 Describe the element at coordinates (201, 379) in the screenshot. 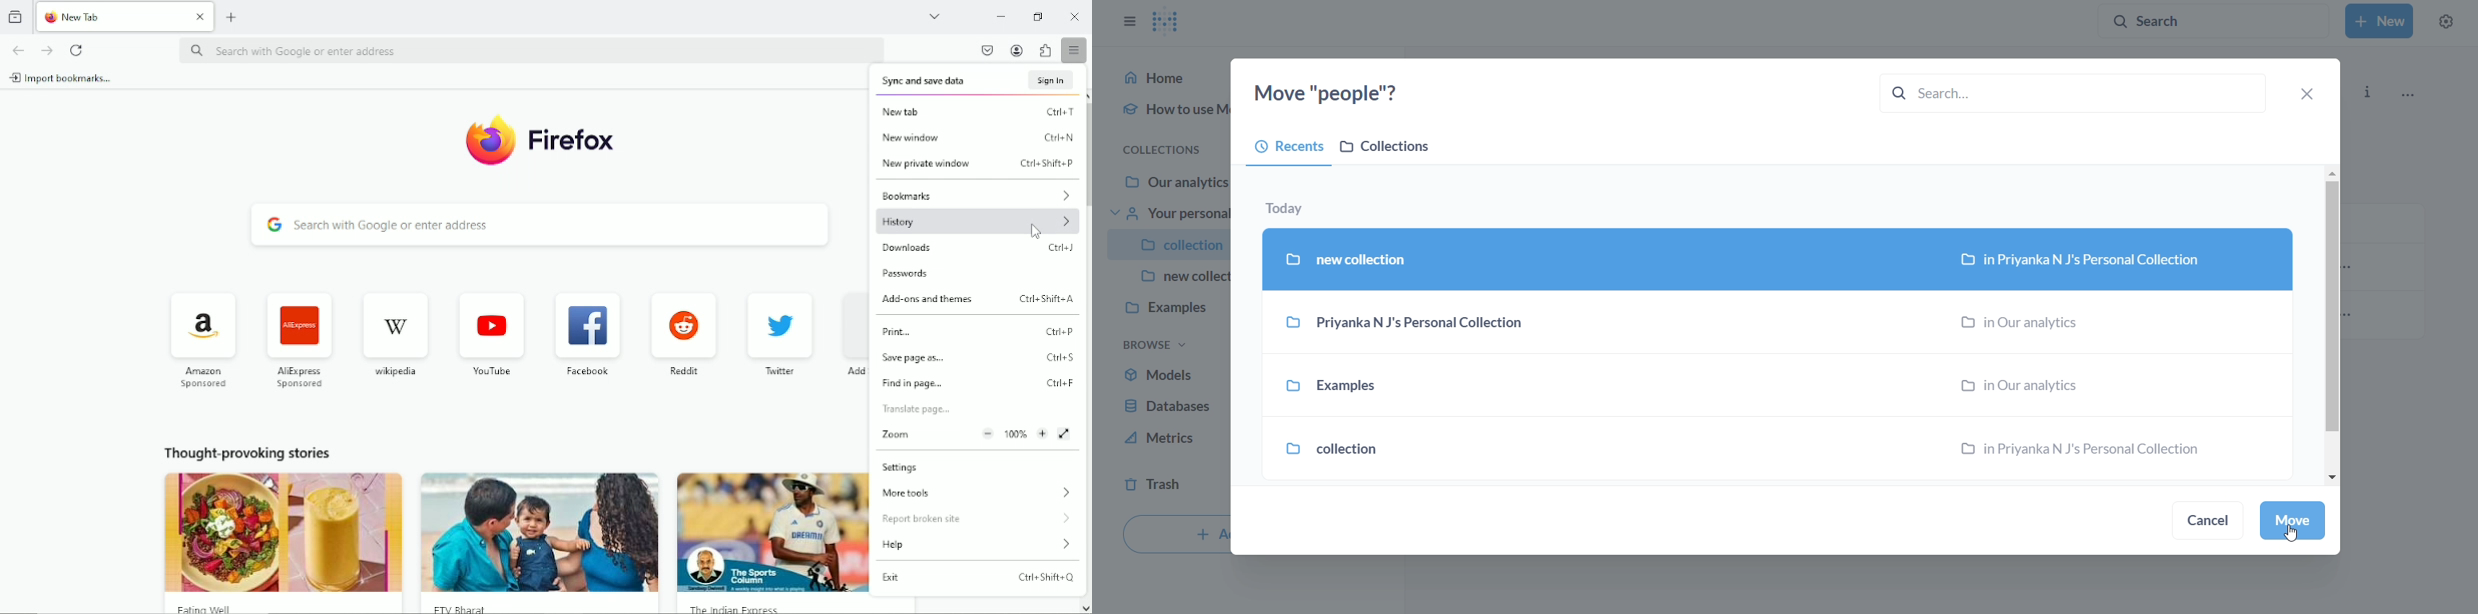

I see `Amazon` at that location.